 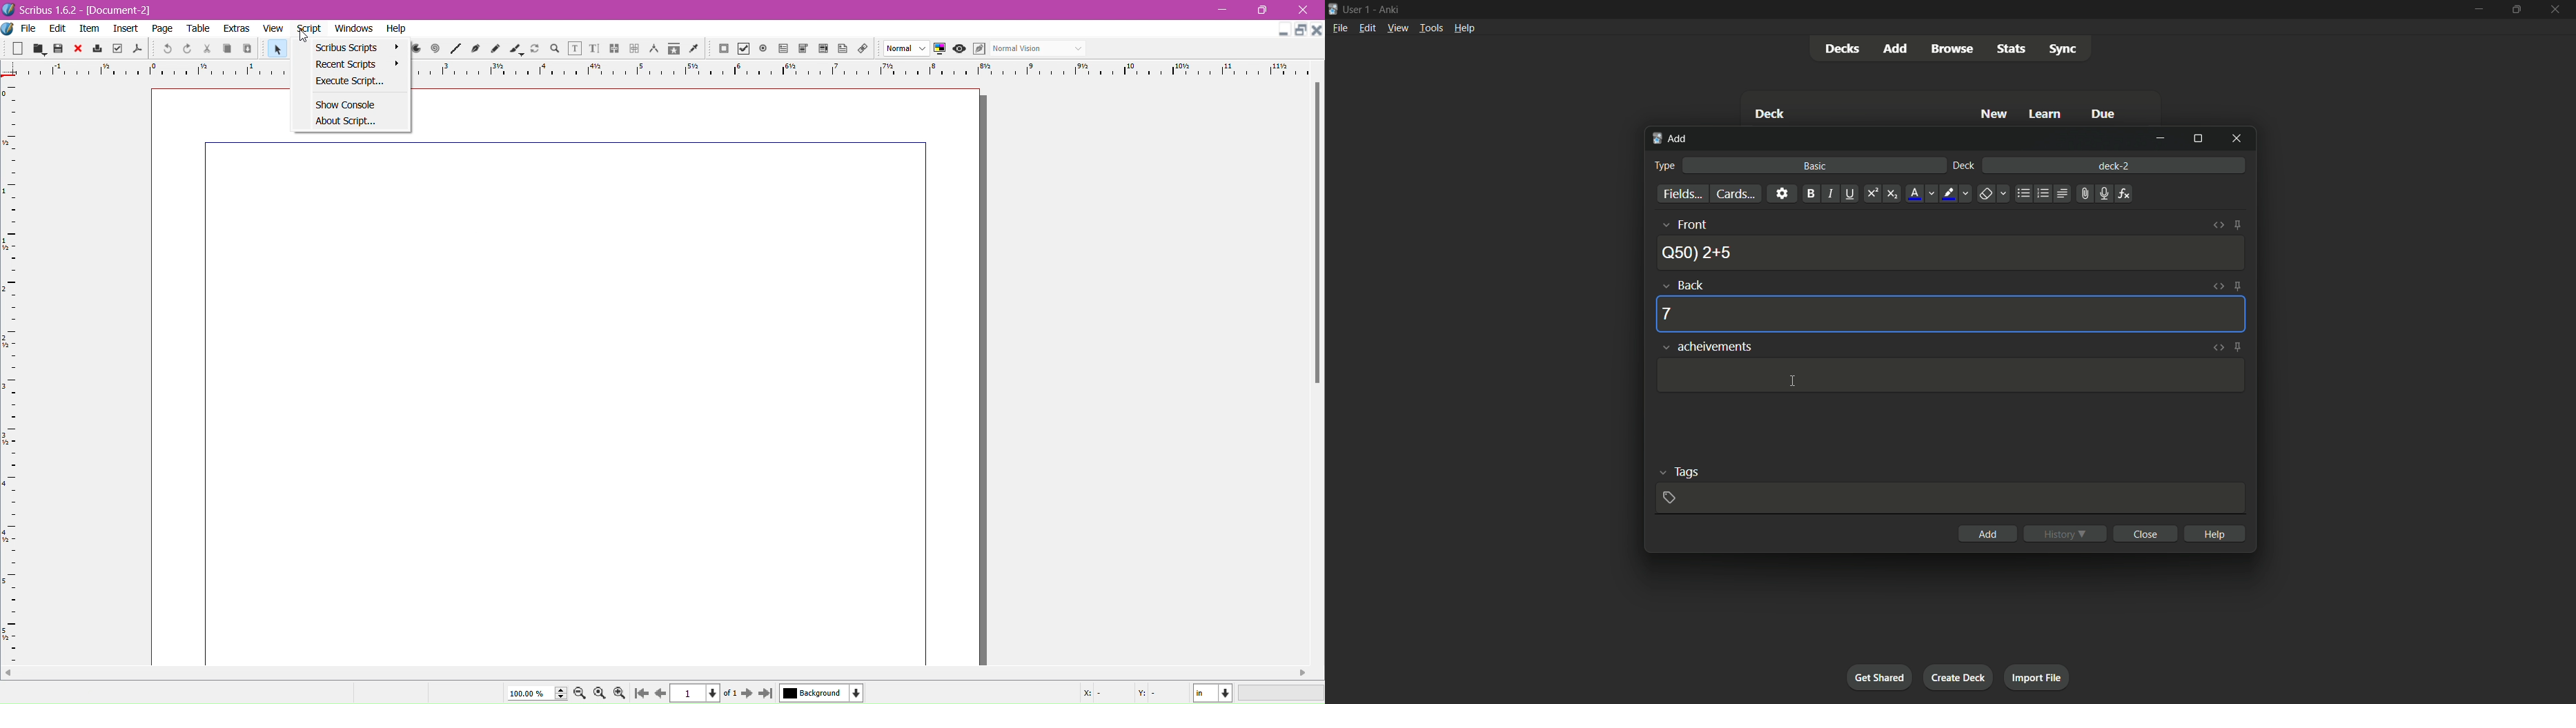 What do you see at coordinates (534, 693) in the screenshot?
I see `Current Zoom Level` at bounding box center [534, 693].